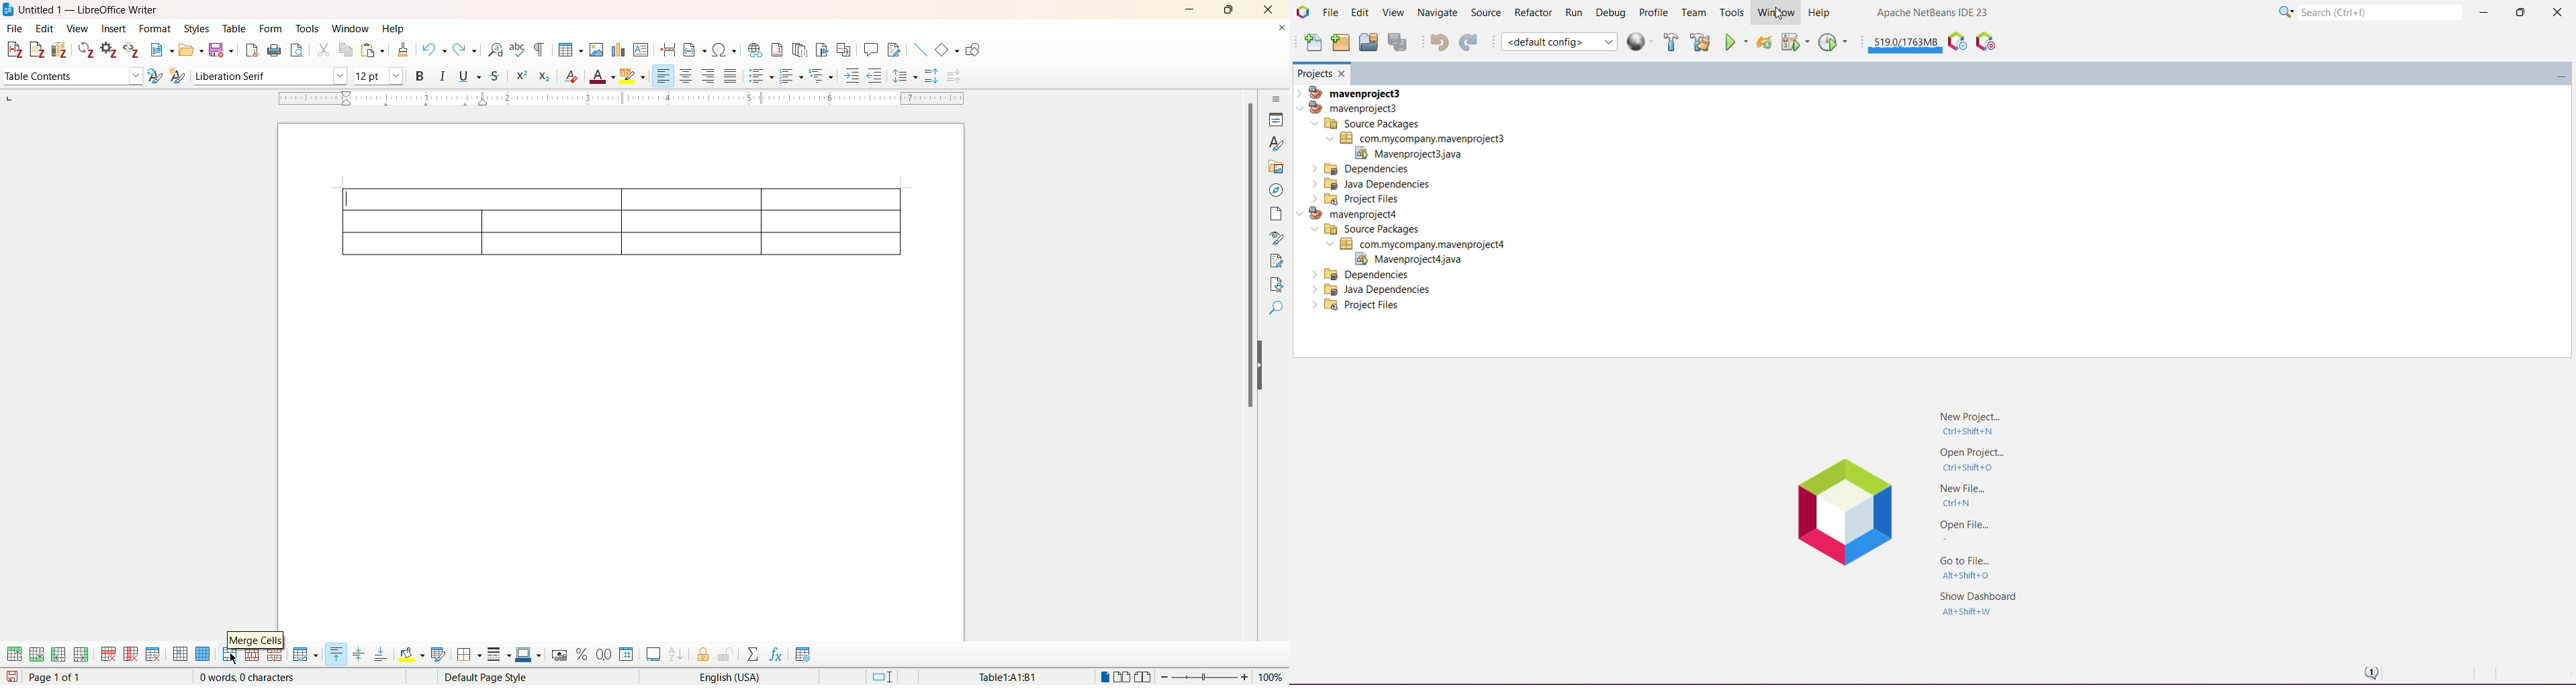 The height and width of the screenshot is (700, 2576). Describe the element at coordinates (46, 28) in the screenshot. I see `edit` at that location.